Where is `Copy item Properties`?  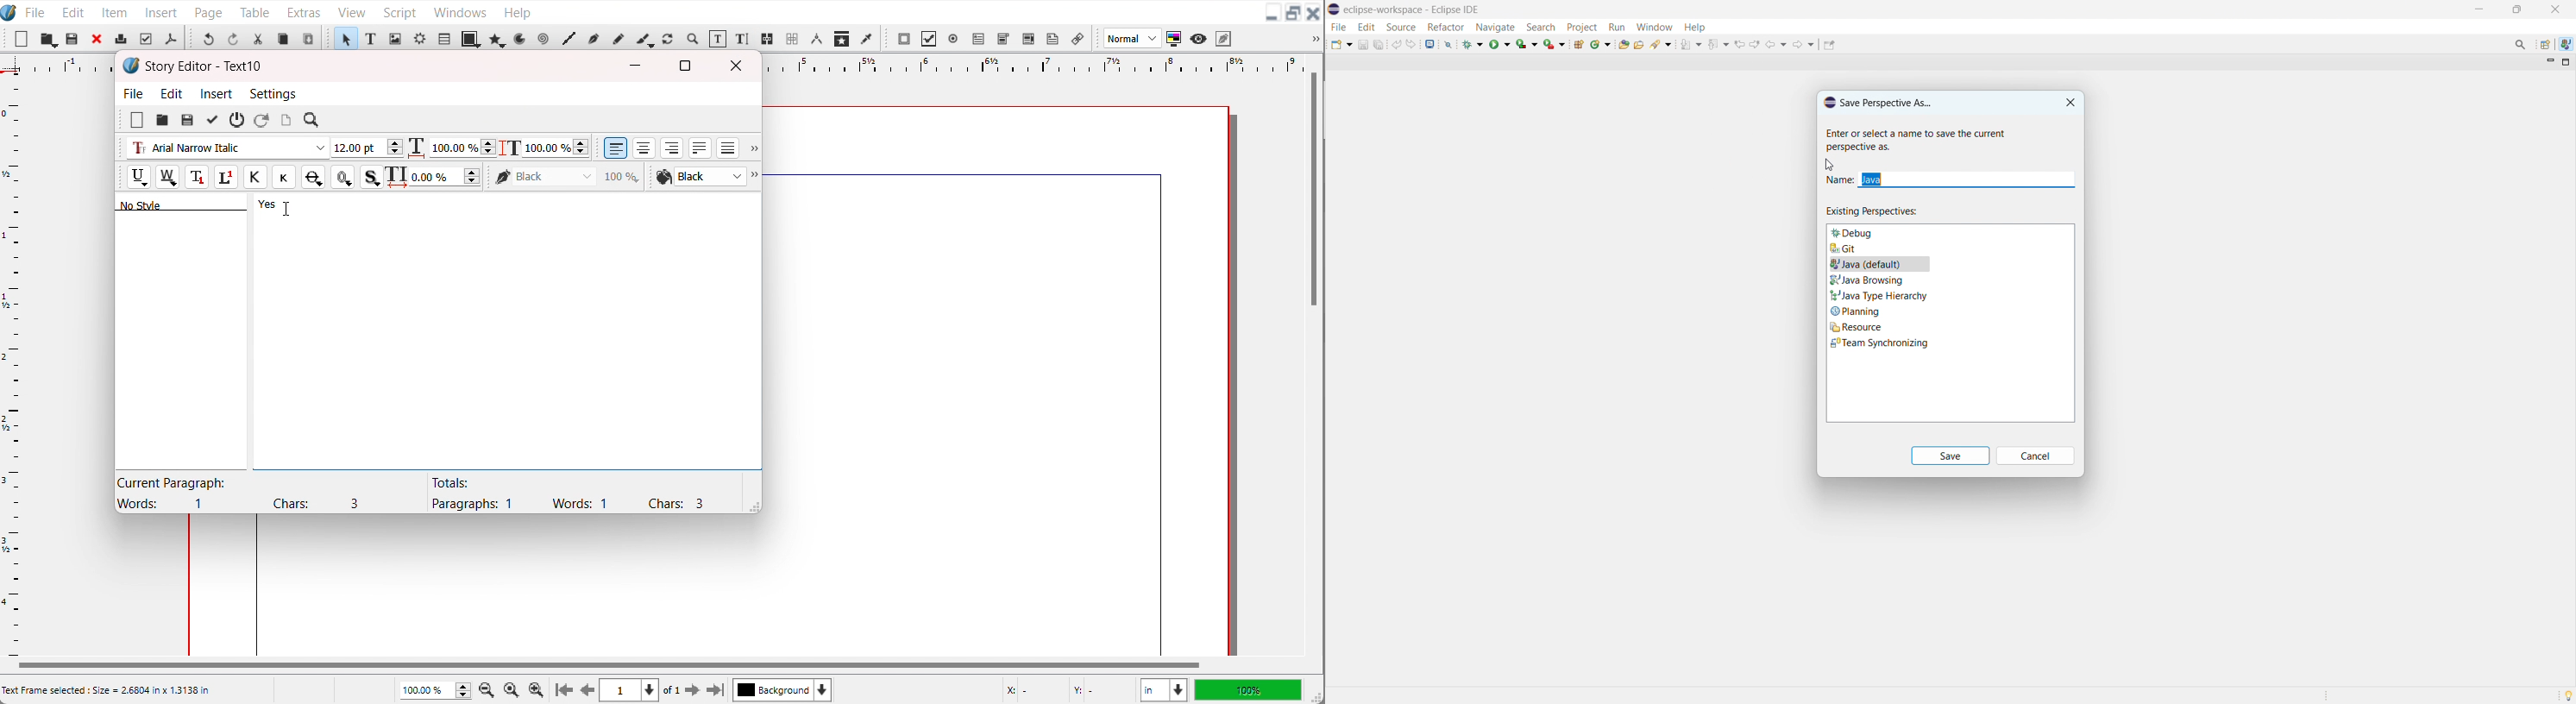
Copy item Properties is located at coordinates (842, 38).